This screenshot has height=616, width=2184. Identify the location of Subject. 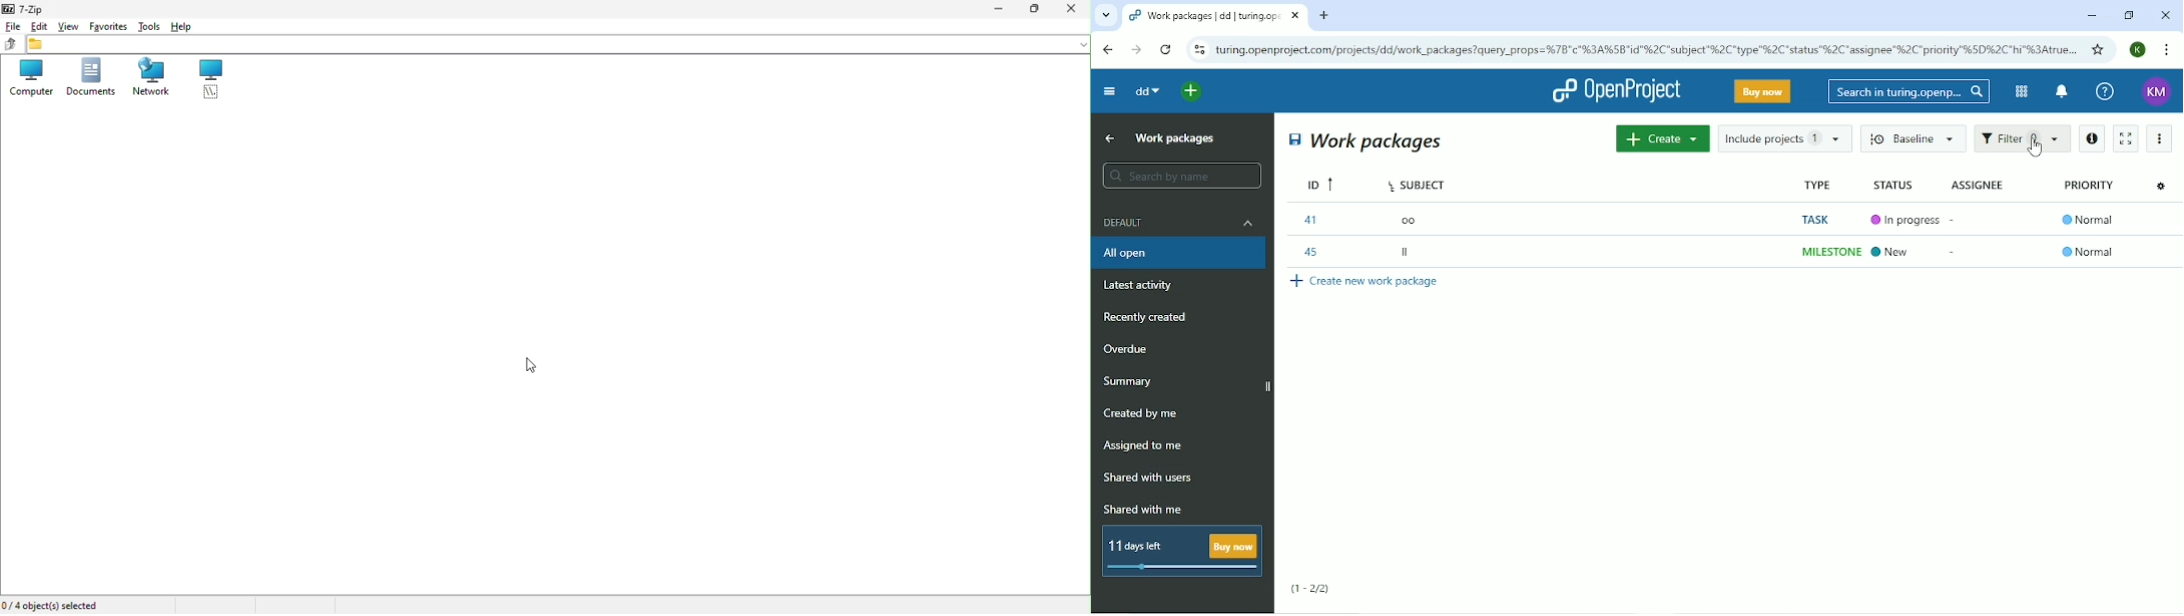
(1416, 184).